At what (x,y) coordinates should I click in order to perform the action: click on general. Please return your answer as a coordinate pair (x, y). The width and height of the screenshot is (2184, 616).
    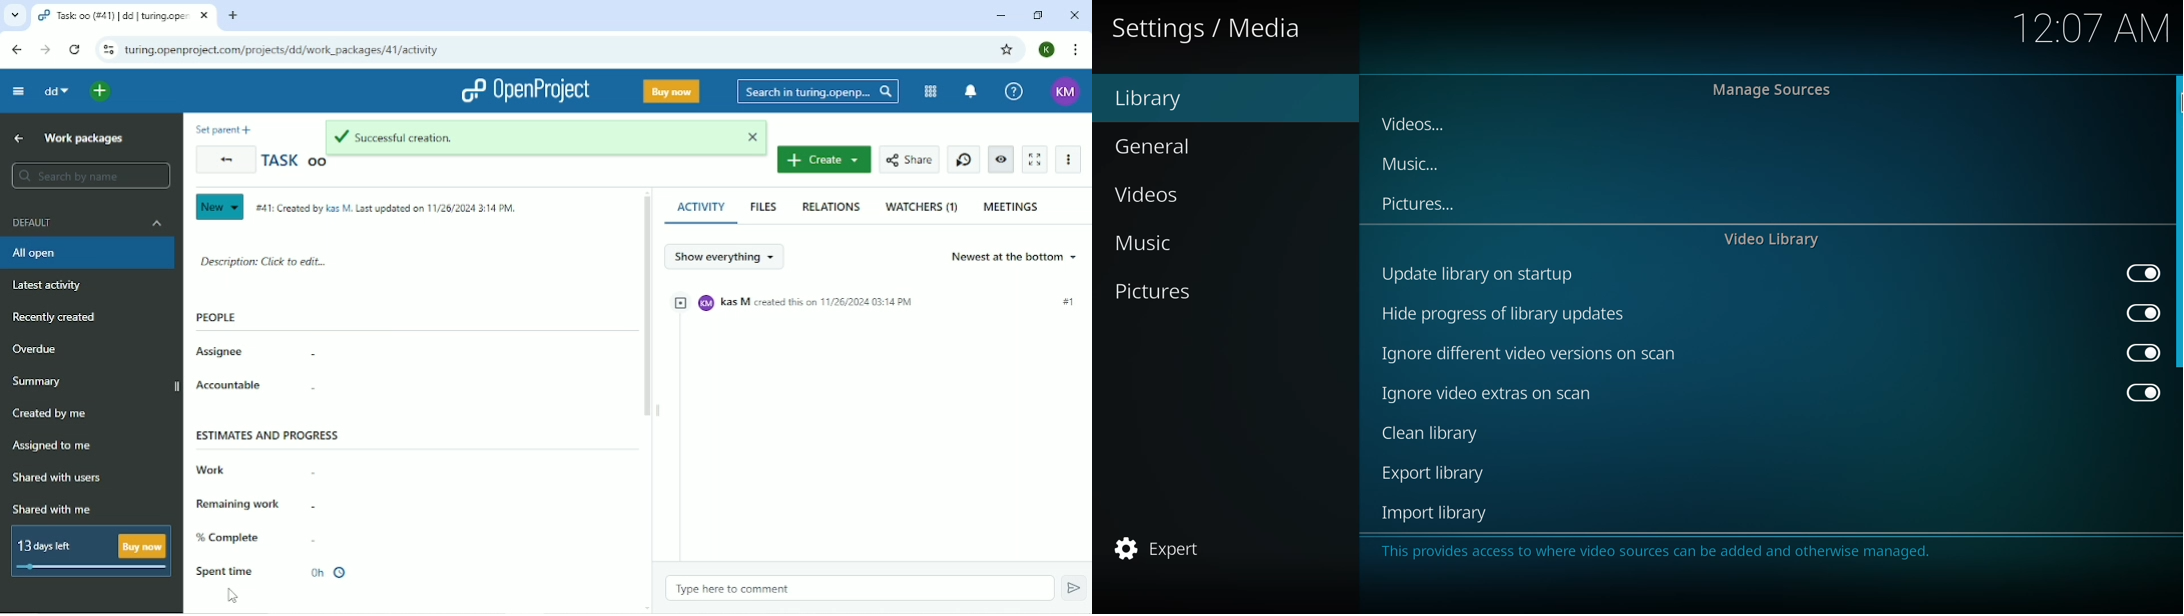
    Looking at the image, I should click on (1153, 147).